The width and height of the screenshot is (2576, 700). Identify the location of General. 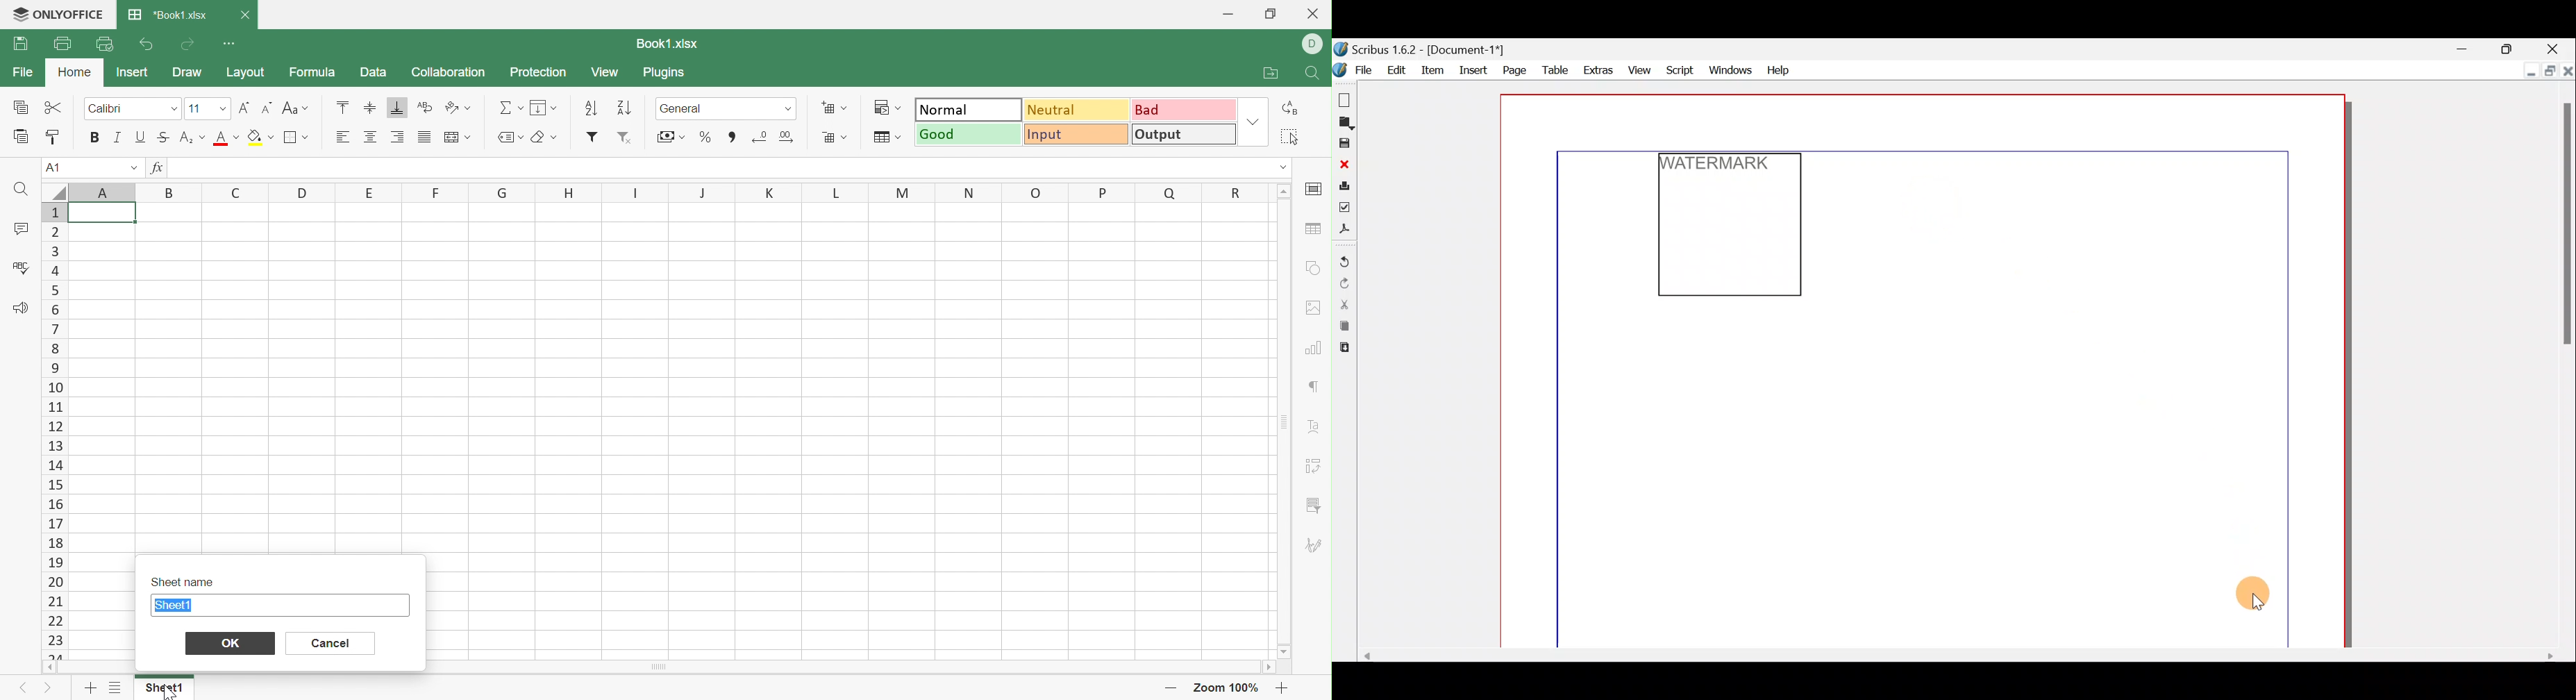
(692, 107).